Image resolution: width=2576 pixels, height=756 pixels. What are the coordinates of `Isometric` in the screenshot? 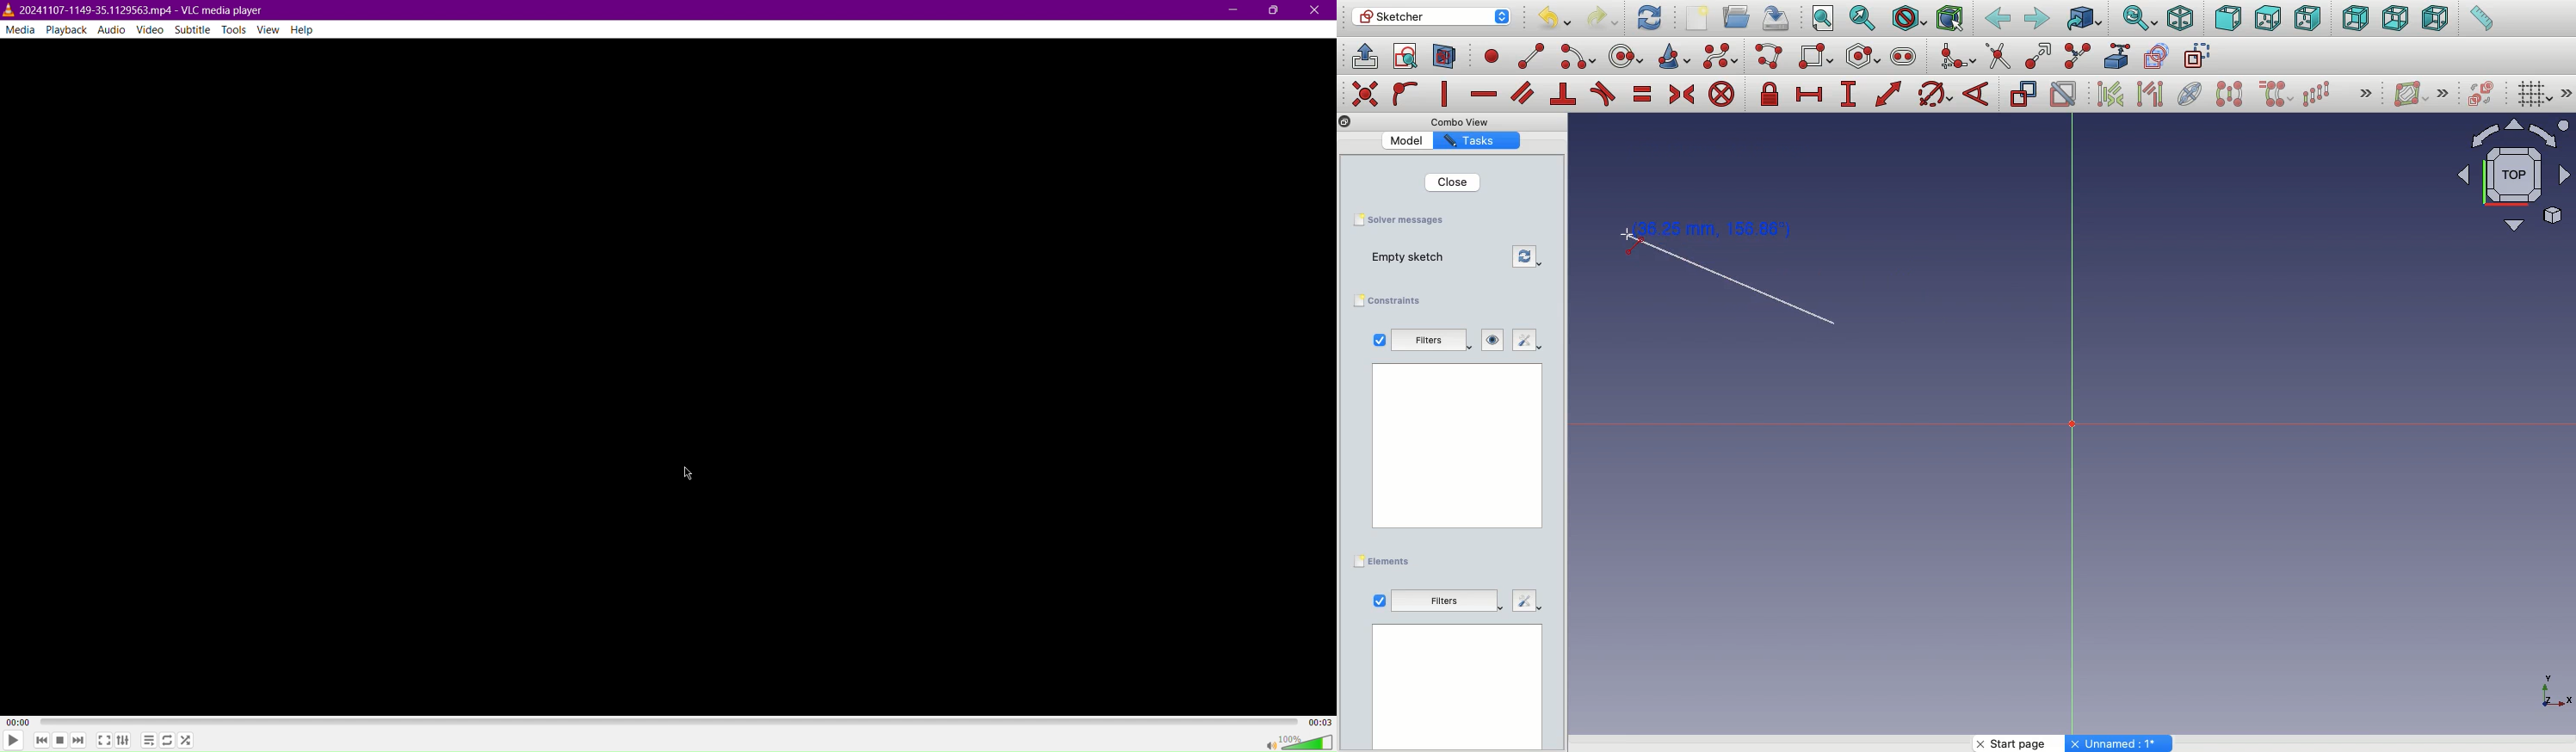 It's located at (2180, 18).